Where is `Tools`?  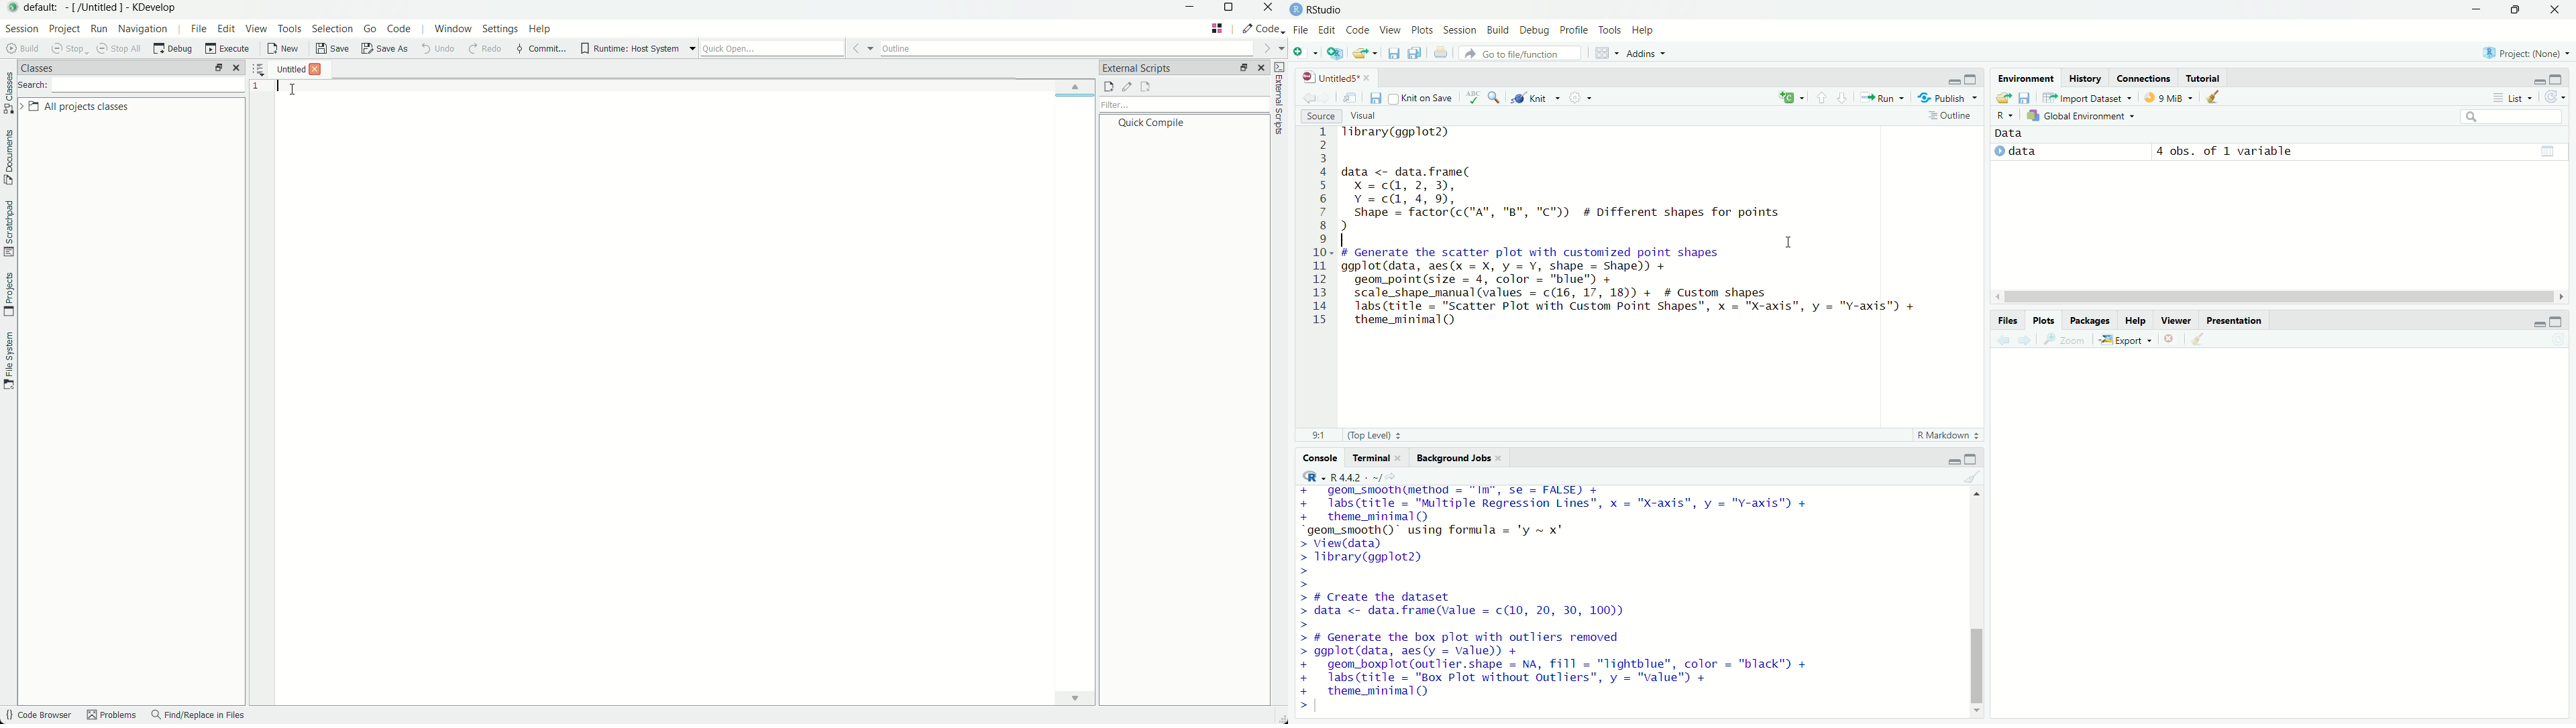
Tools is located at coordinates (1610, 29).